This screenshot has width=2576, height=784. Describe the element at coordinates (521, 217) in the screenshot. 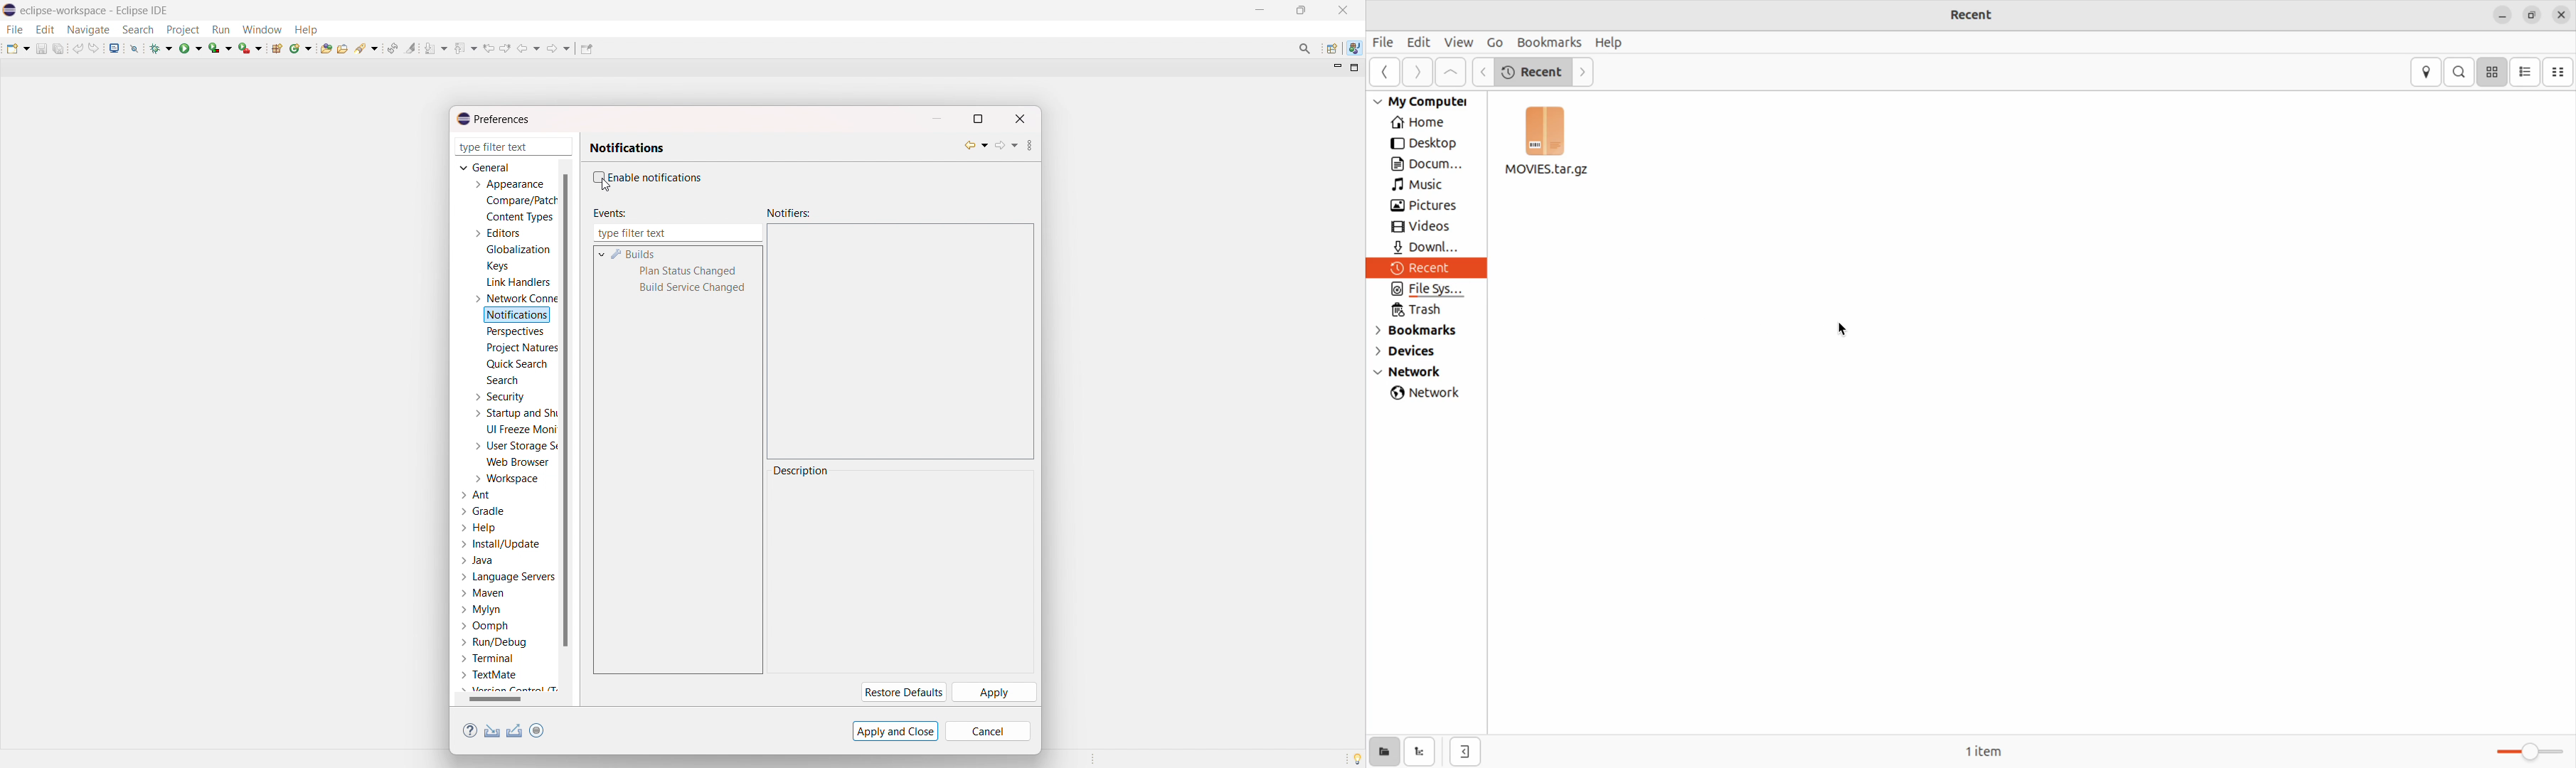

I see `content types` at that location.